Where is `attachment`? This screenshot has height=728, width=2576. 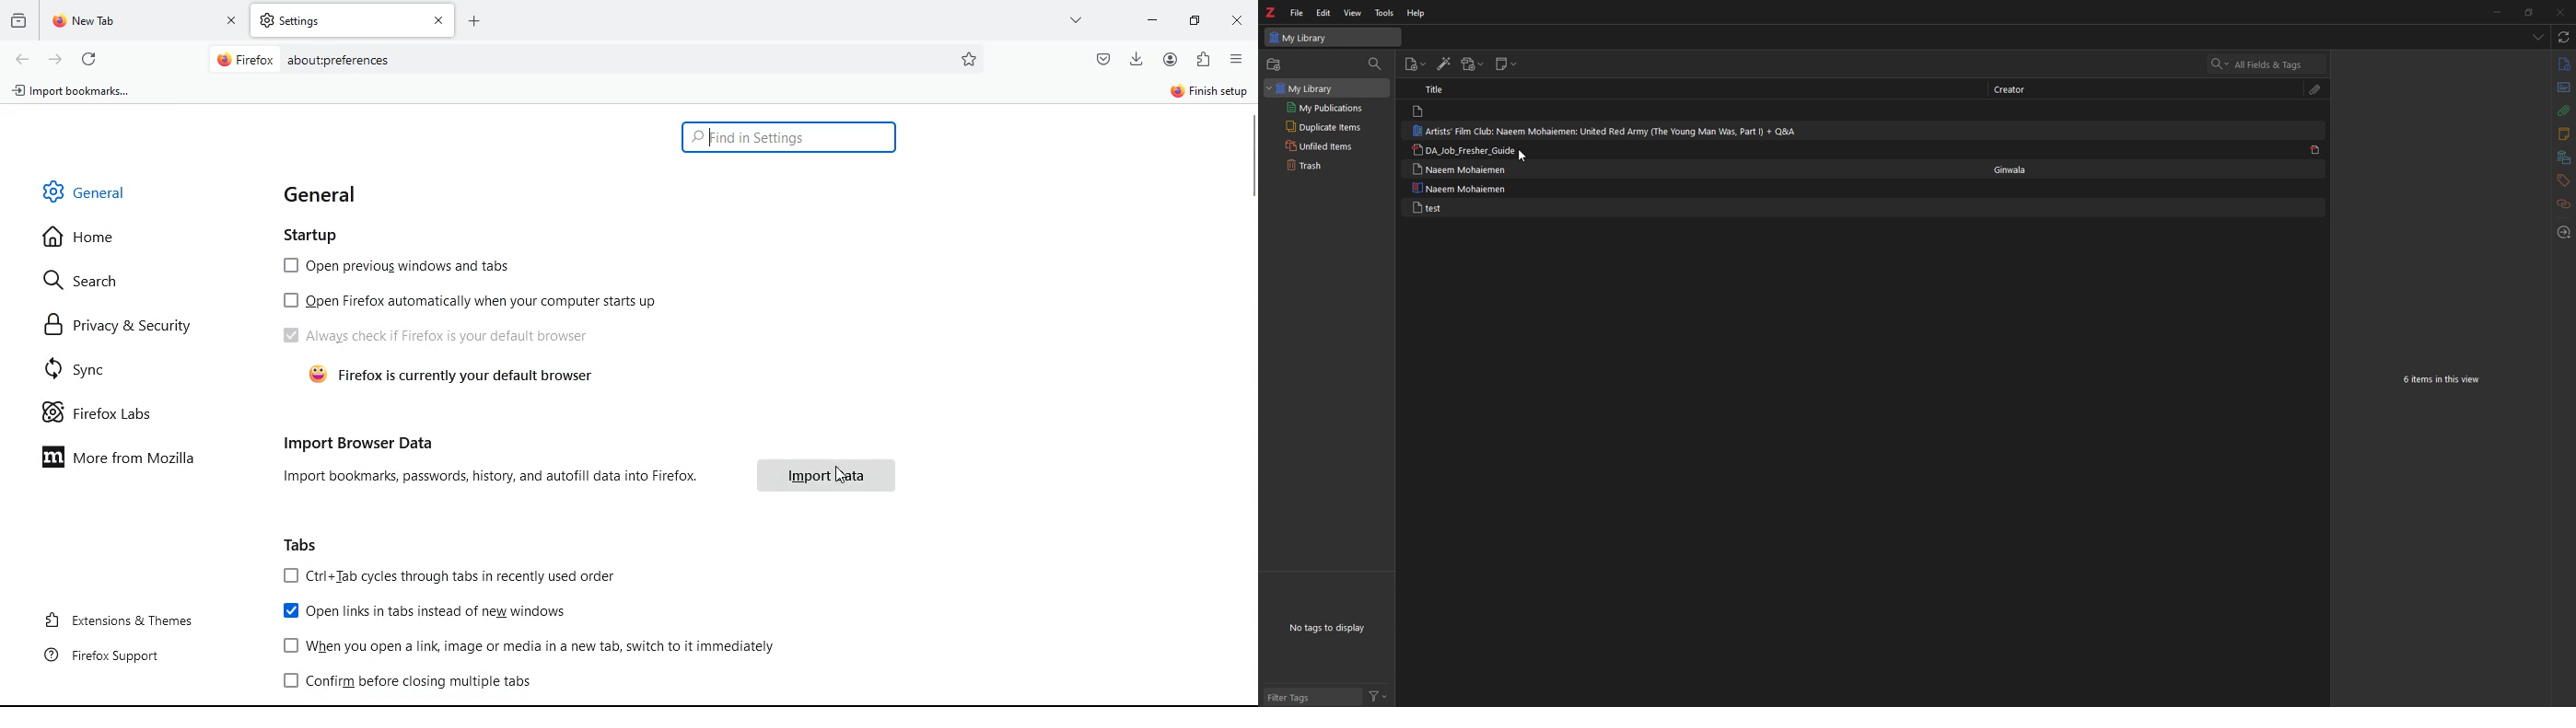 attachment is located at coordinates (2318, 89).